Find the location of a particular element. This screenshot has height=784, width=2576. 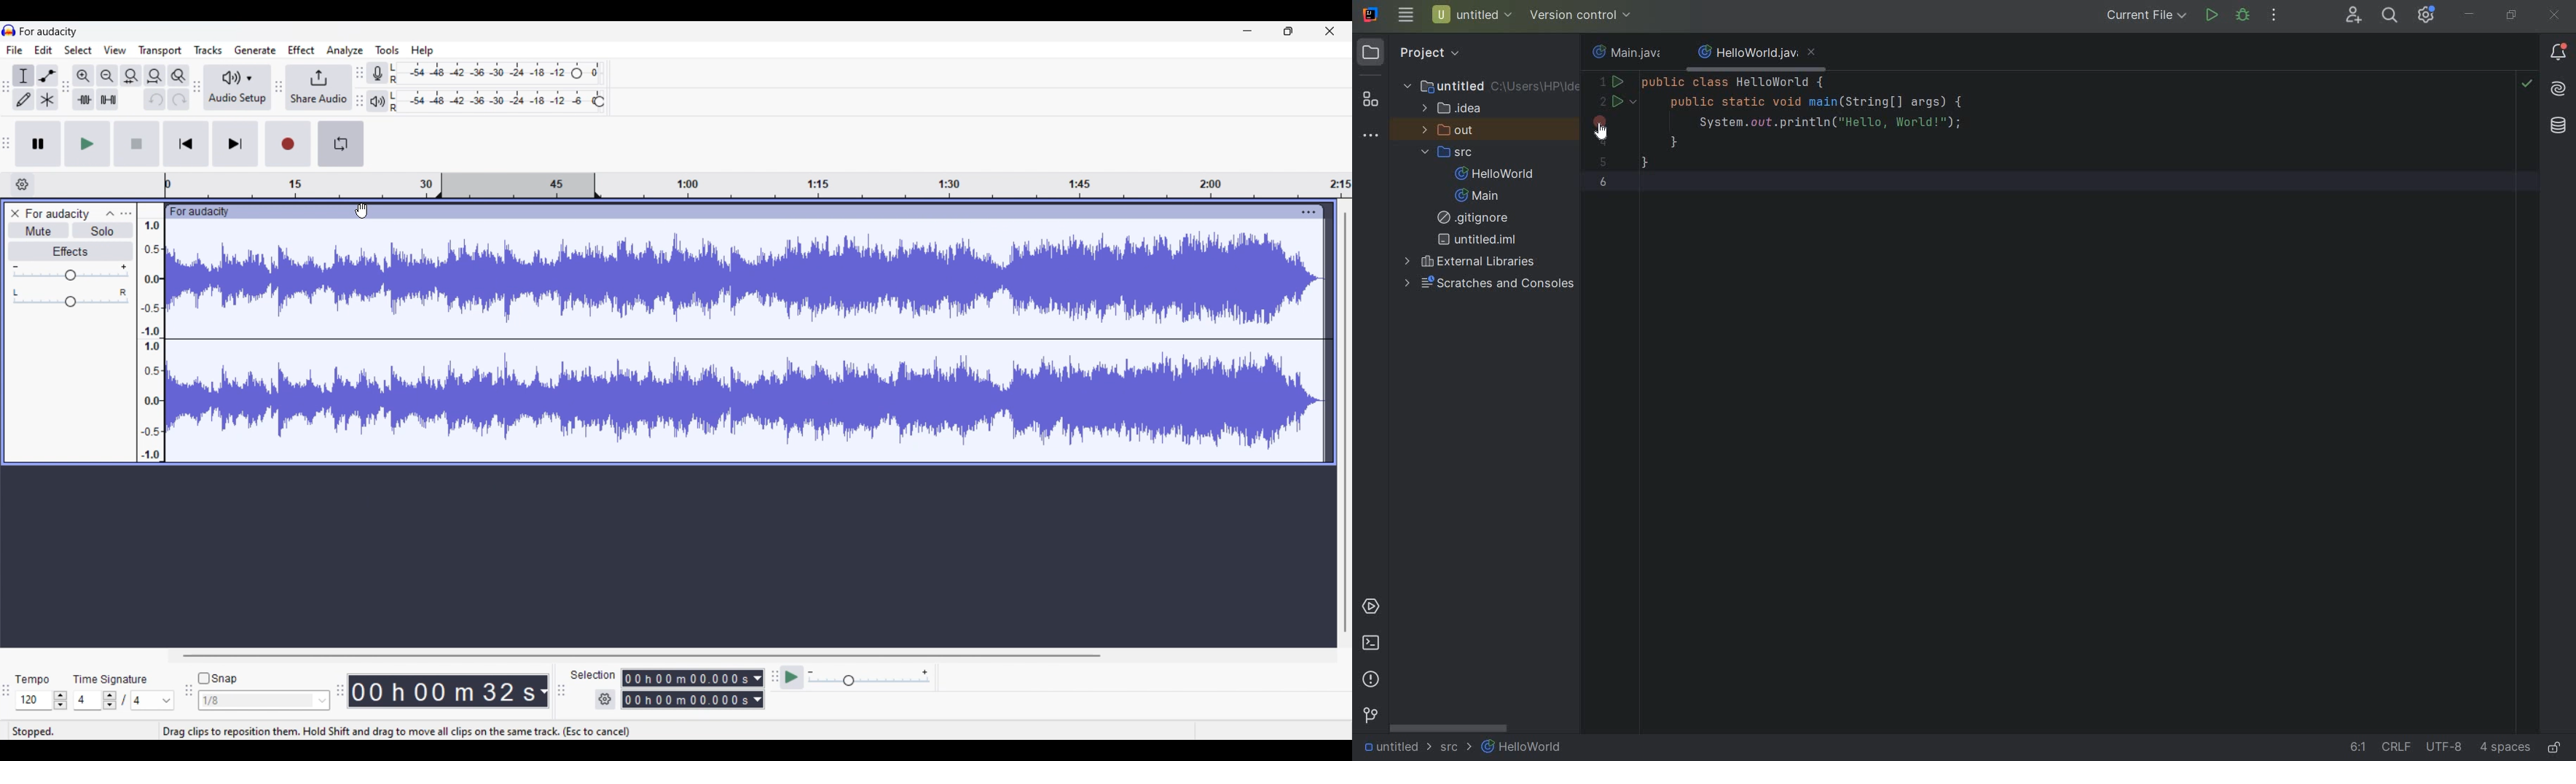

Solo is located at coordinates (102, 231).